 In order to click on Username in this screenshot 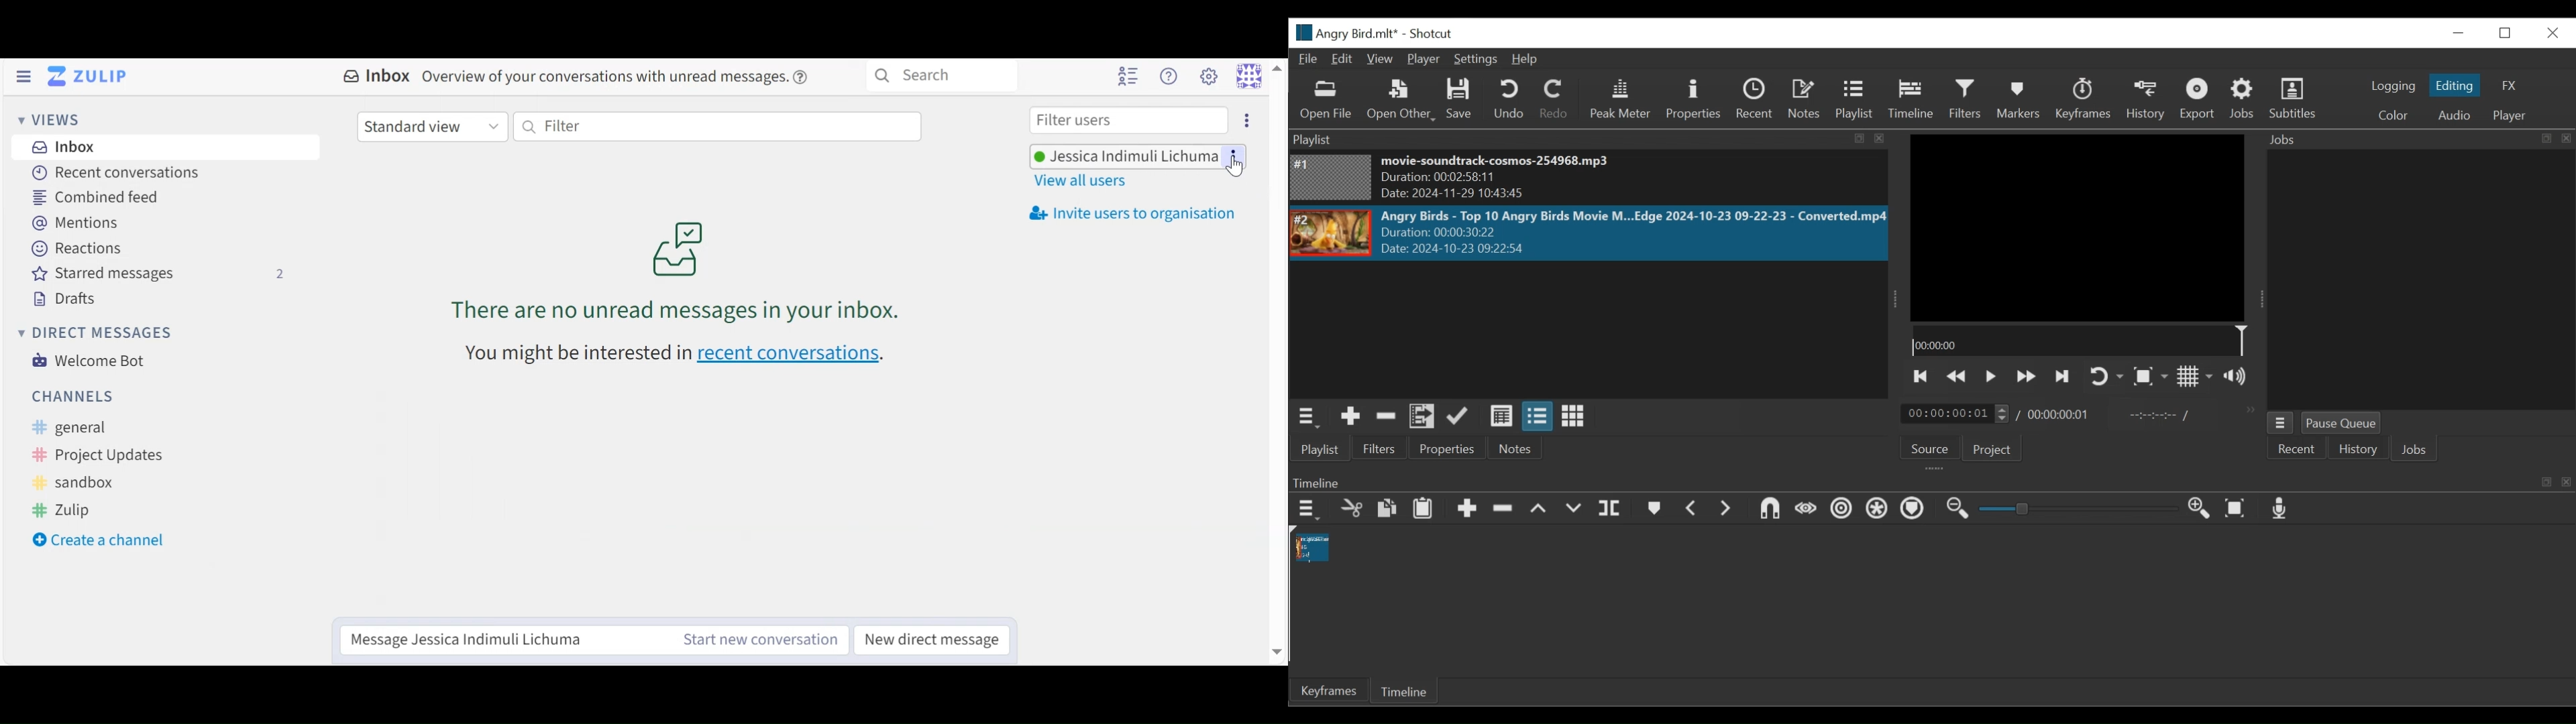, I will do `click(1125, 158)`.